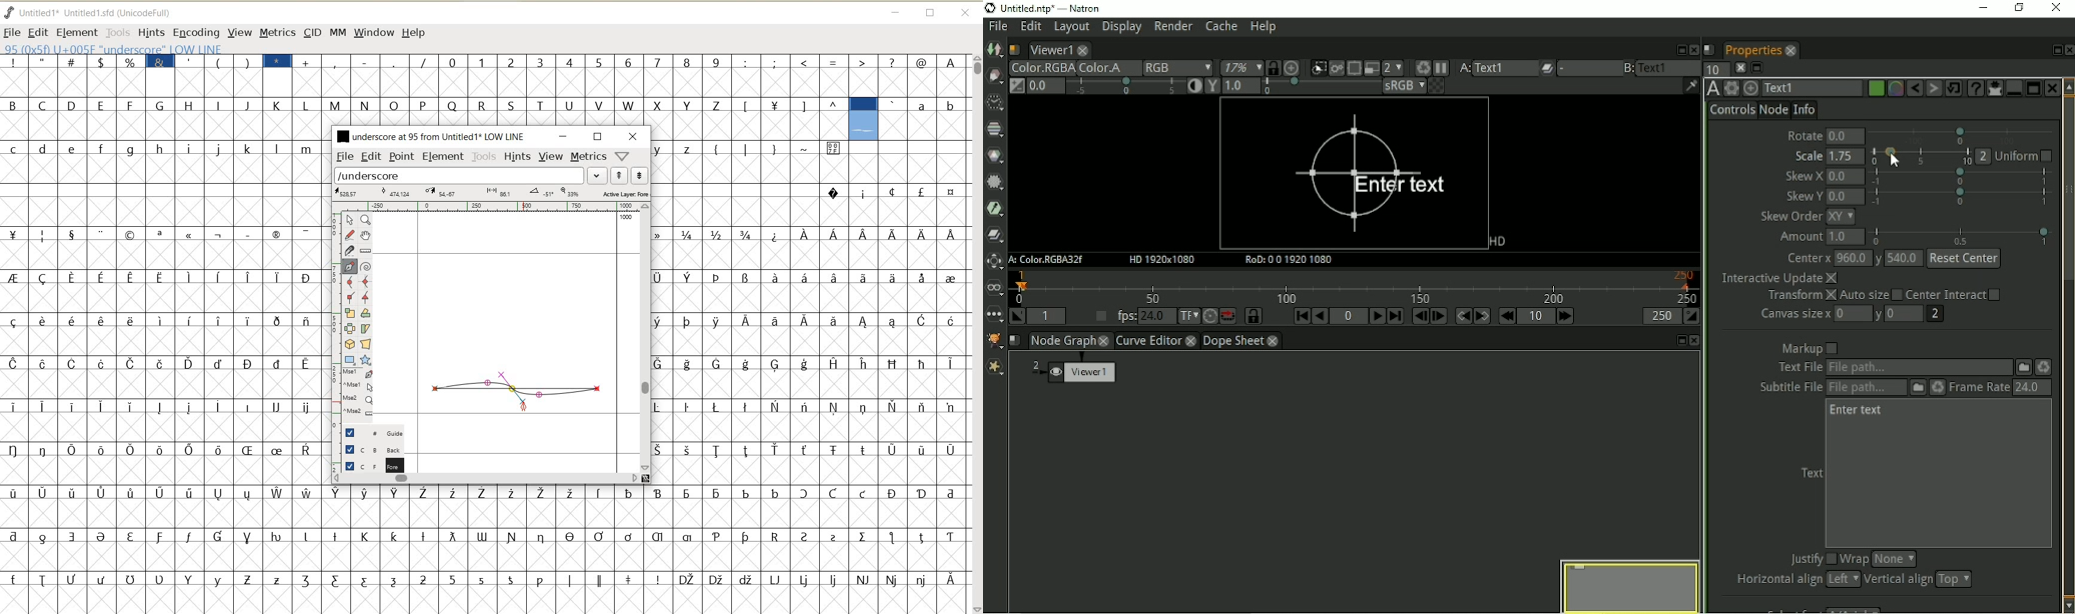 This screenshot has width=2100, height=616. Describe the element at coordinates (12, 32) in the screenshot. I see `FILE` at that location.